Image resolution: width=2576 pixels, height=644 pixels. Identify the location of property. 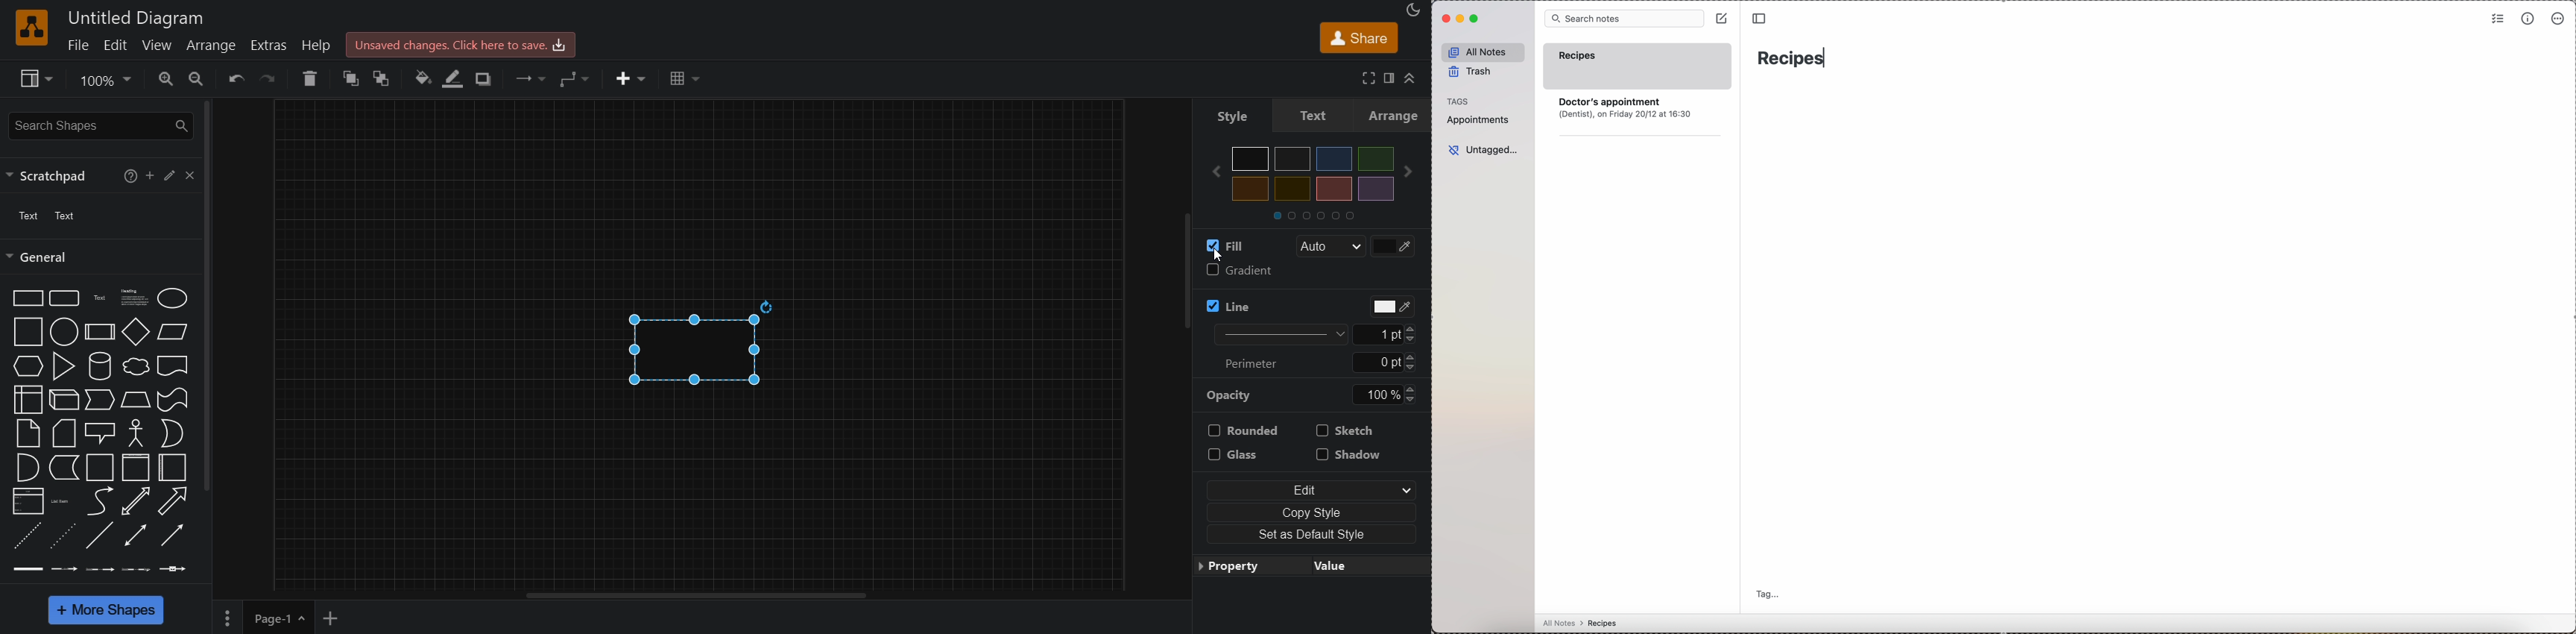
(1243, 568).